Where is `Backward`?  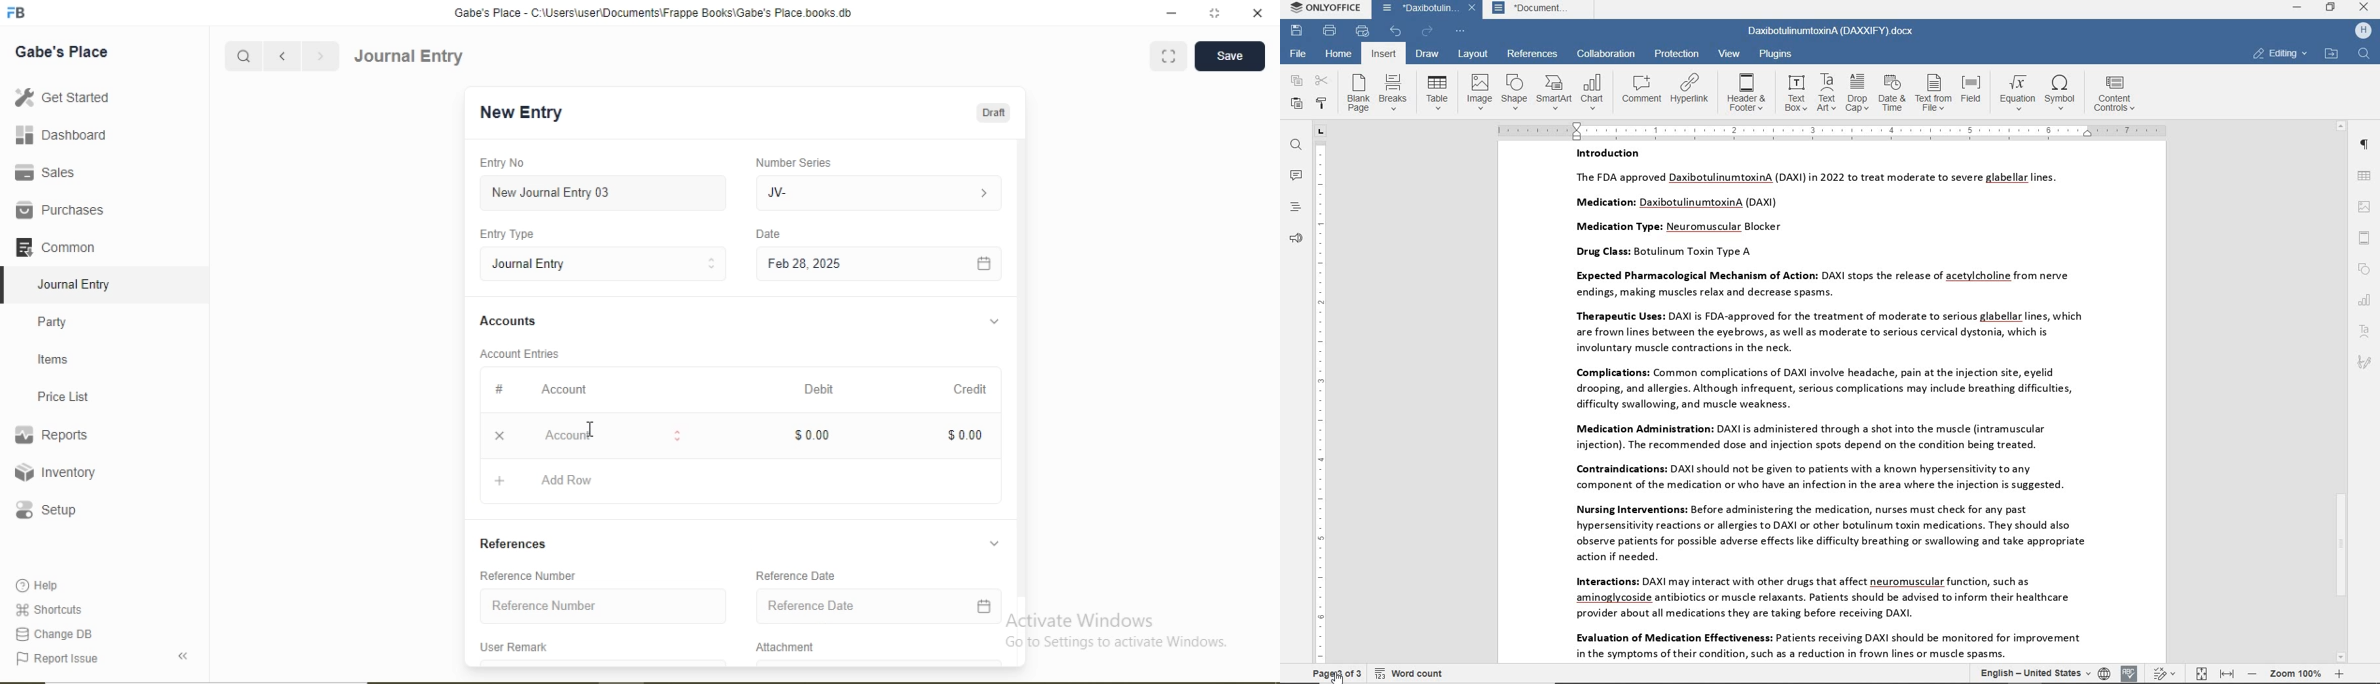 Backward is located at coordinates (282, 57).